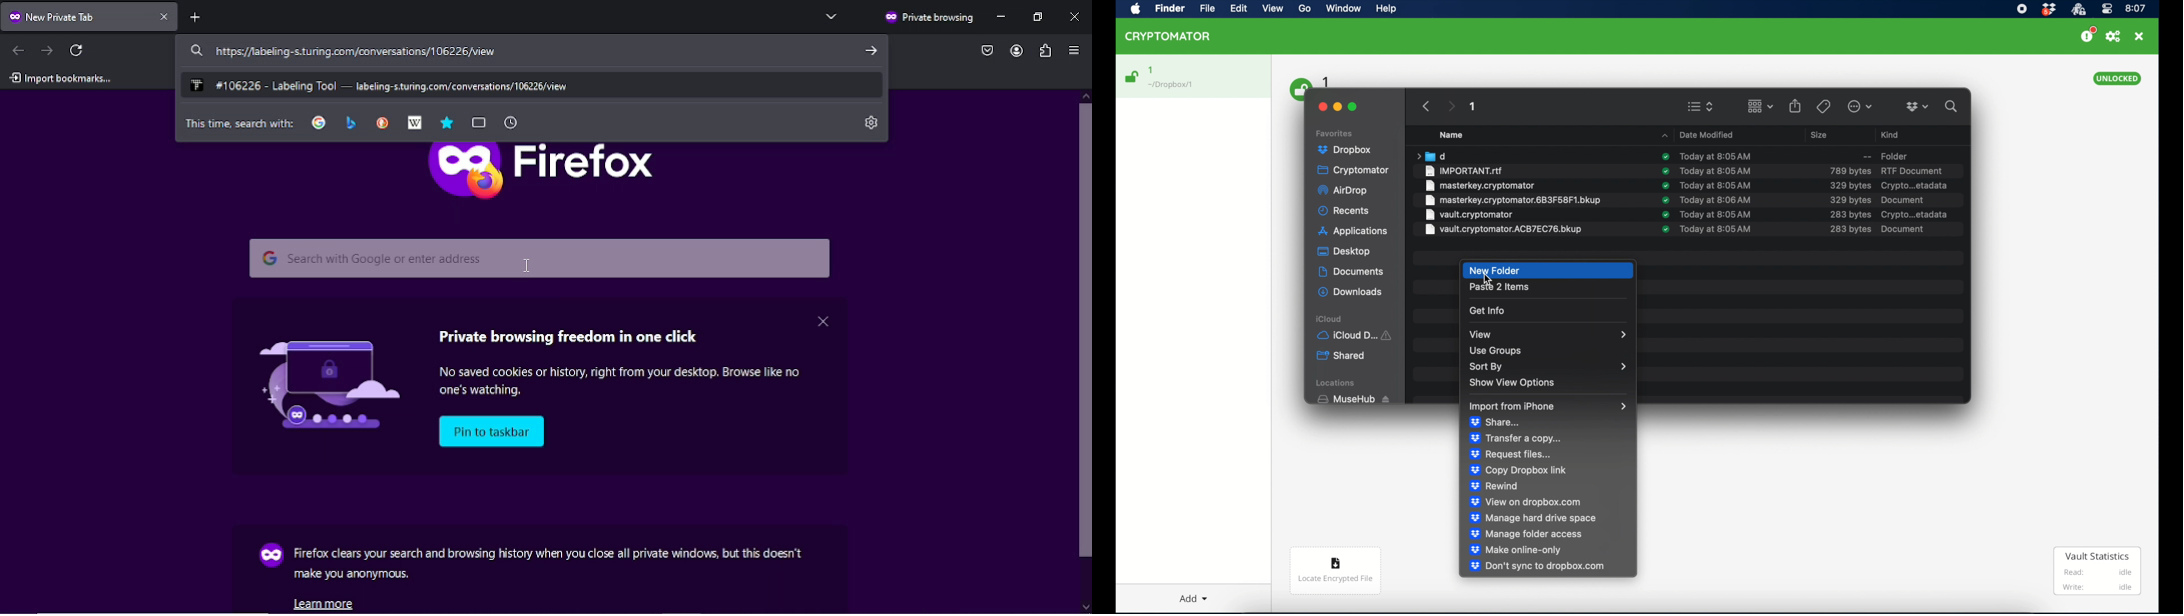 This screenshot has height=616, width=2184. What do you see at coordinates (543, 258) in the screenshot?
I see `search with google or enter address` at bounding box center [543, 258].